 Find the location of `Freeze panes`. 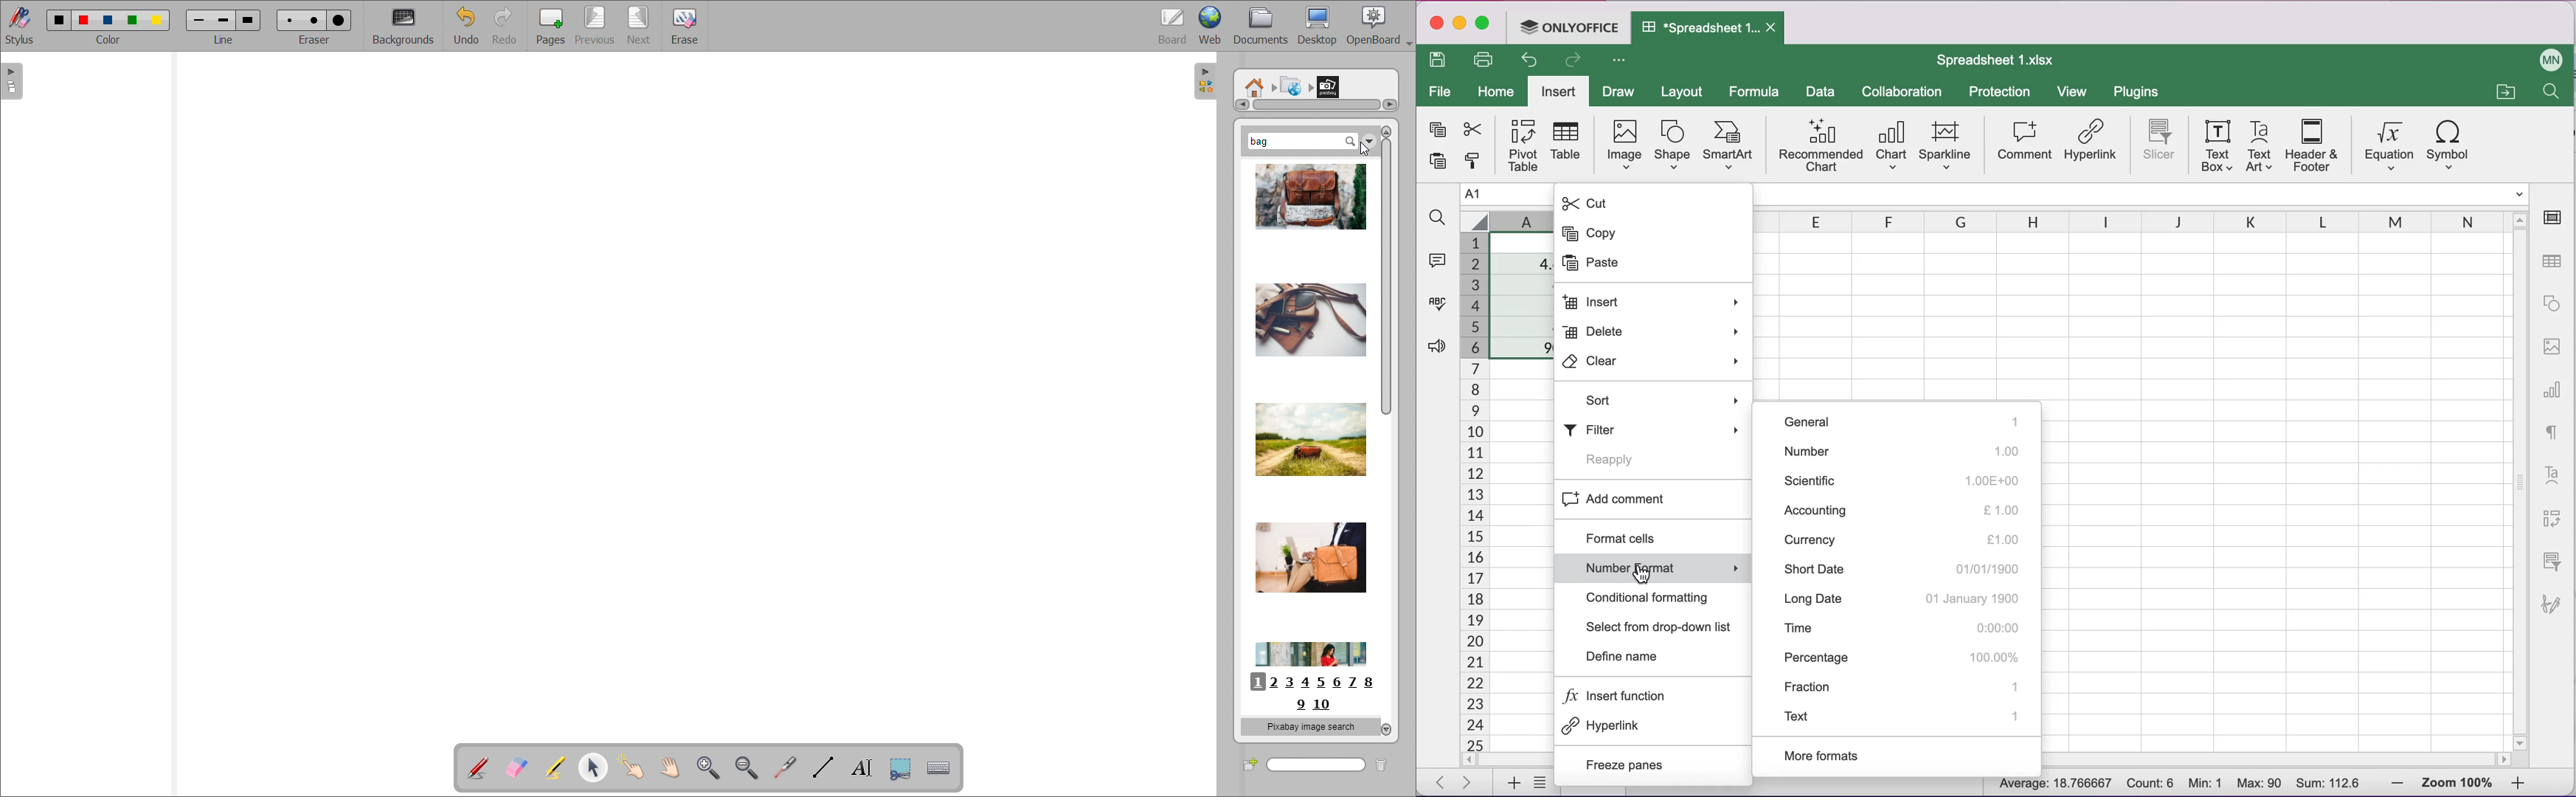

Freeze panes is located at coordinates (1653, 762).